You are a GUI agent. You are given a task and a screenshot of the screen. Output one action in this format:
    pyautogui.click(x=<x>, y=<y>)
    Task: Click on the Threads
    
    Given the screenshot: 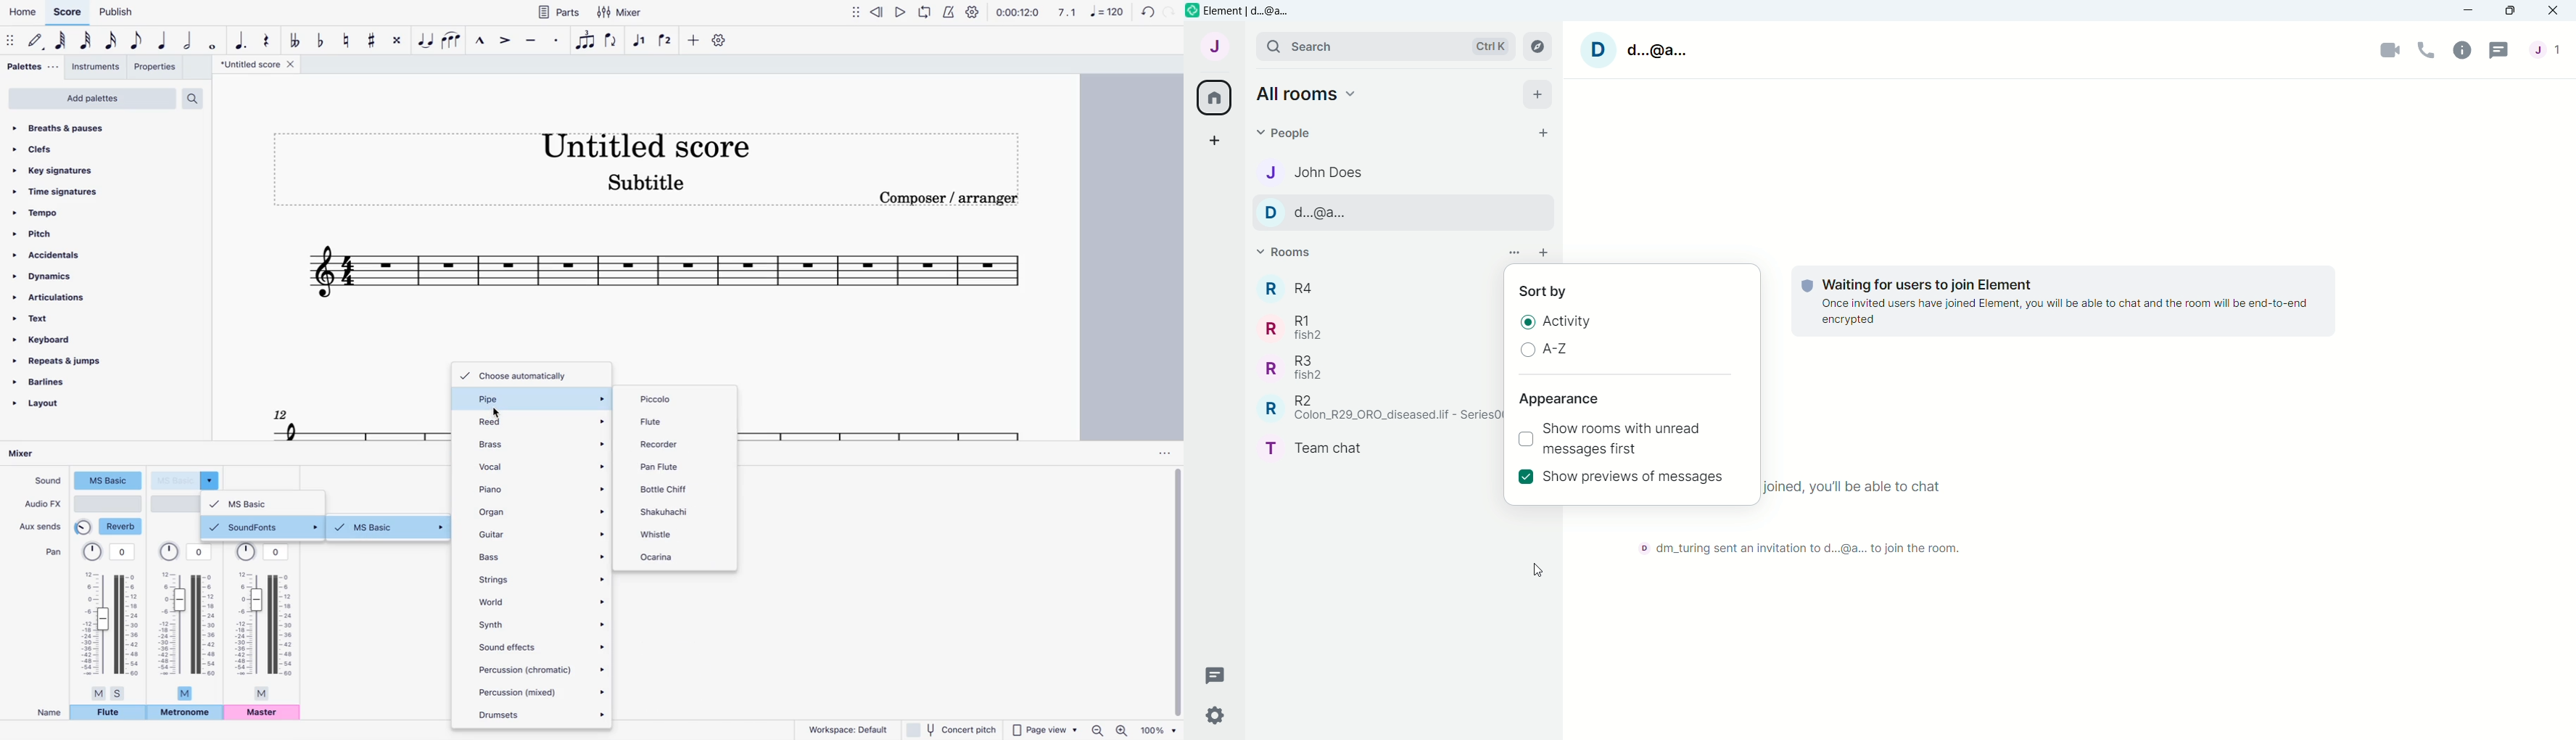 What is the action you would take?
    pyautogui.click(x=2499, y=49)
    